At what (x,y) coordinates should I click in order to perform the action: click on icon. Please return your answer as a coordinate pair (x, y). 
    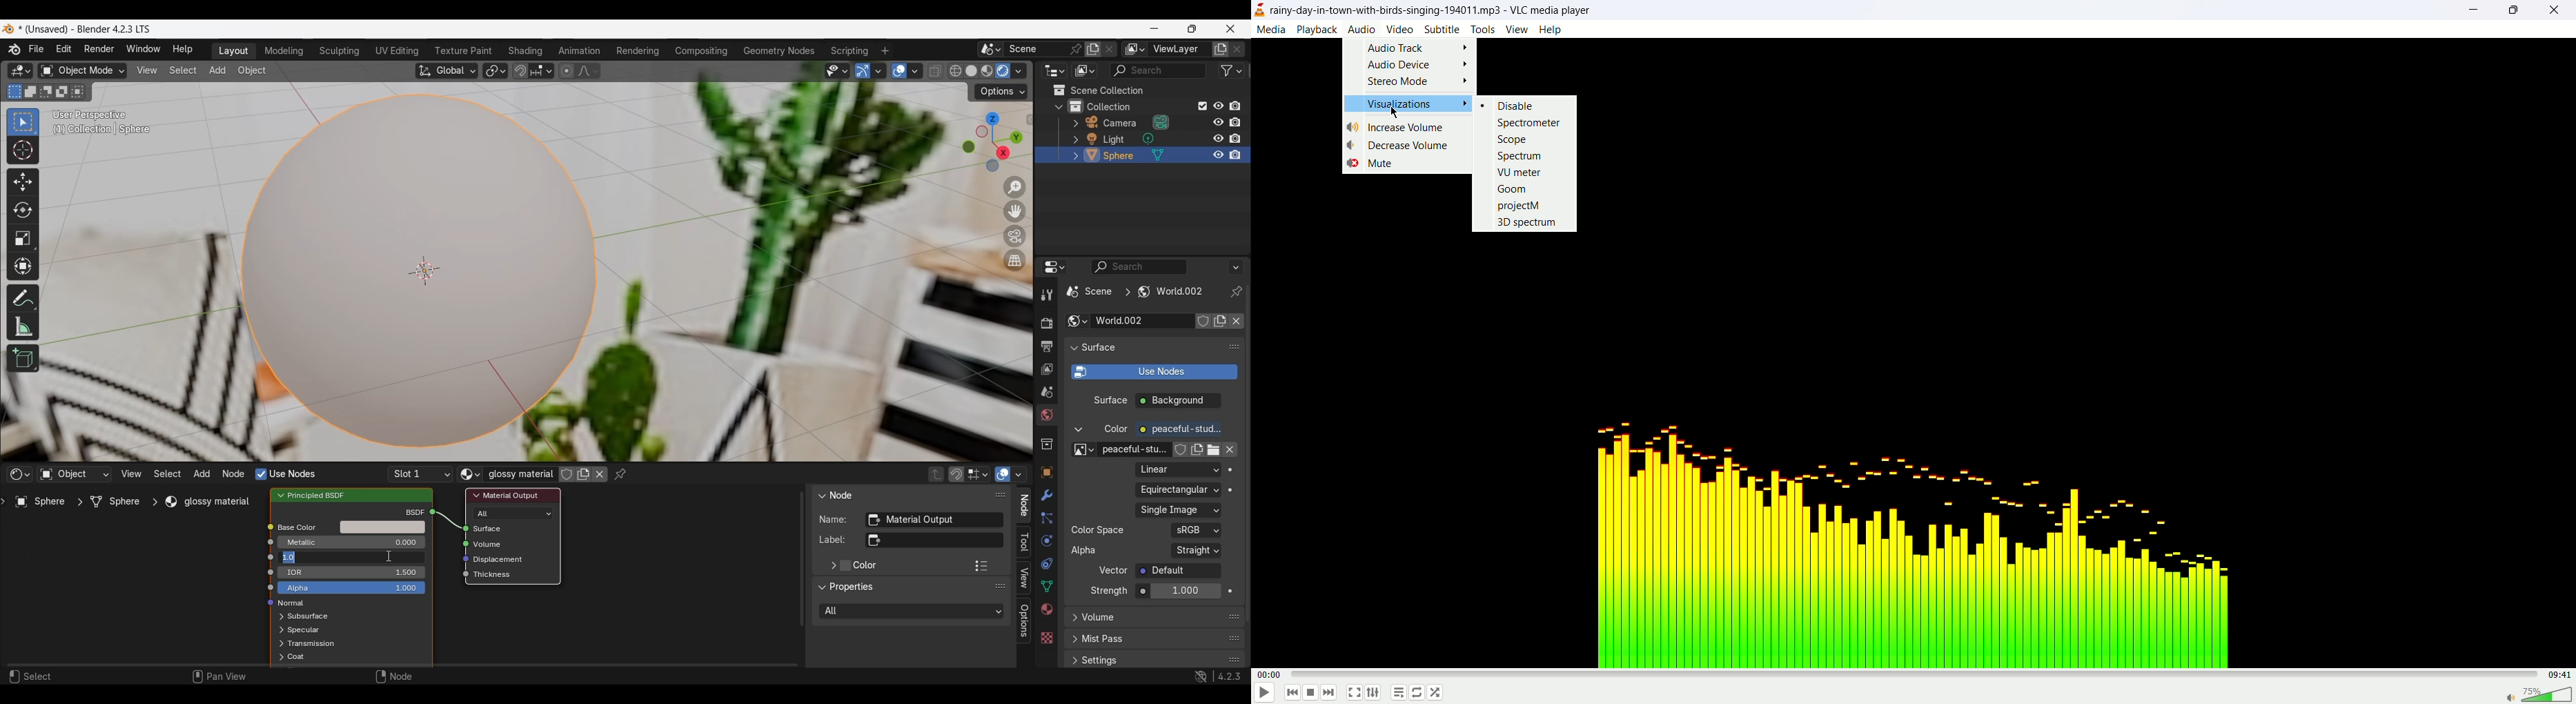
    Looking at the image, I should click on (458, 543).